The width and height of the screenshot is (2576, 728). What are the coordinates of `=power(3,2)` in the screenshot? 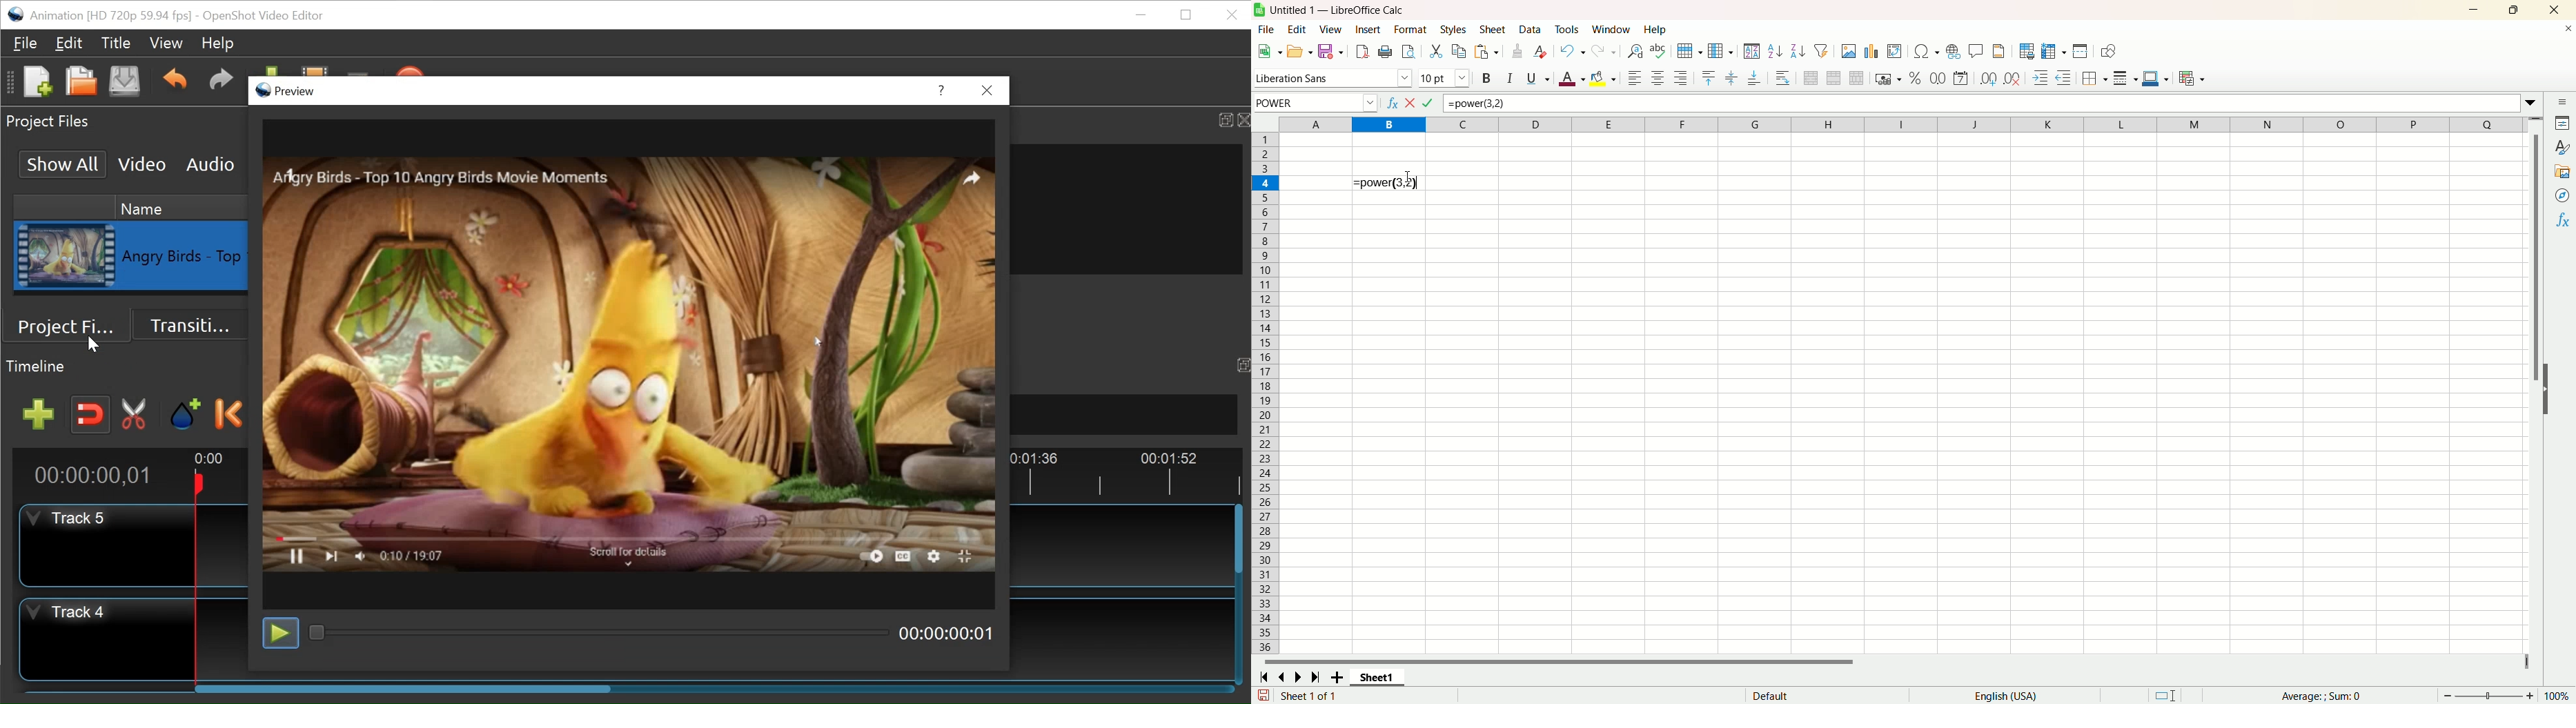 It's located at (1978, 103).